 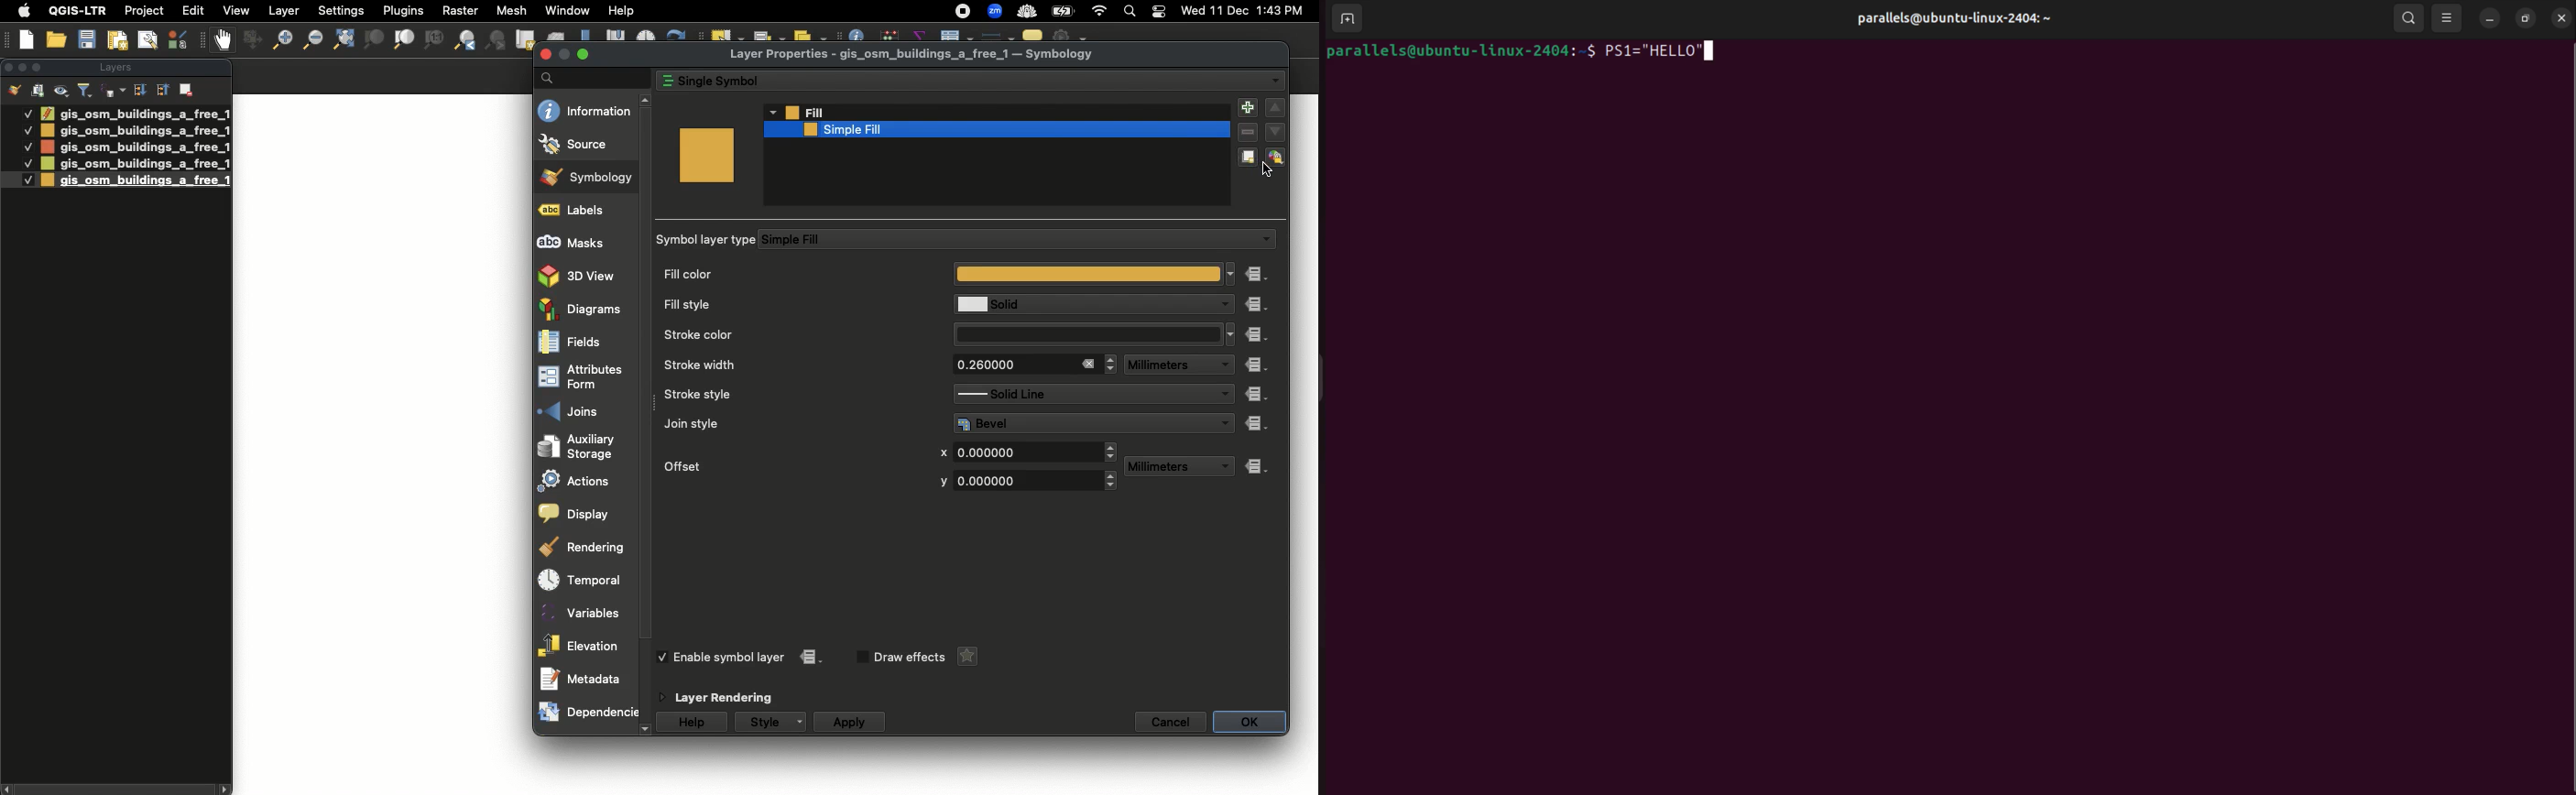 I want to click on , so click(x=1086, y=333).